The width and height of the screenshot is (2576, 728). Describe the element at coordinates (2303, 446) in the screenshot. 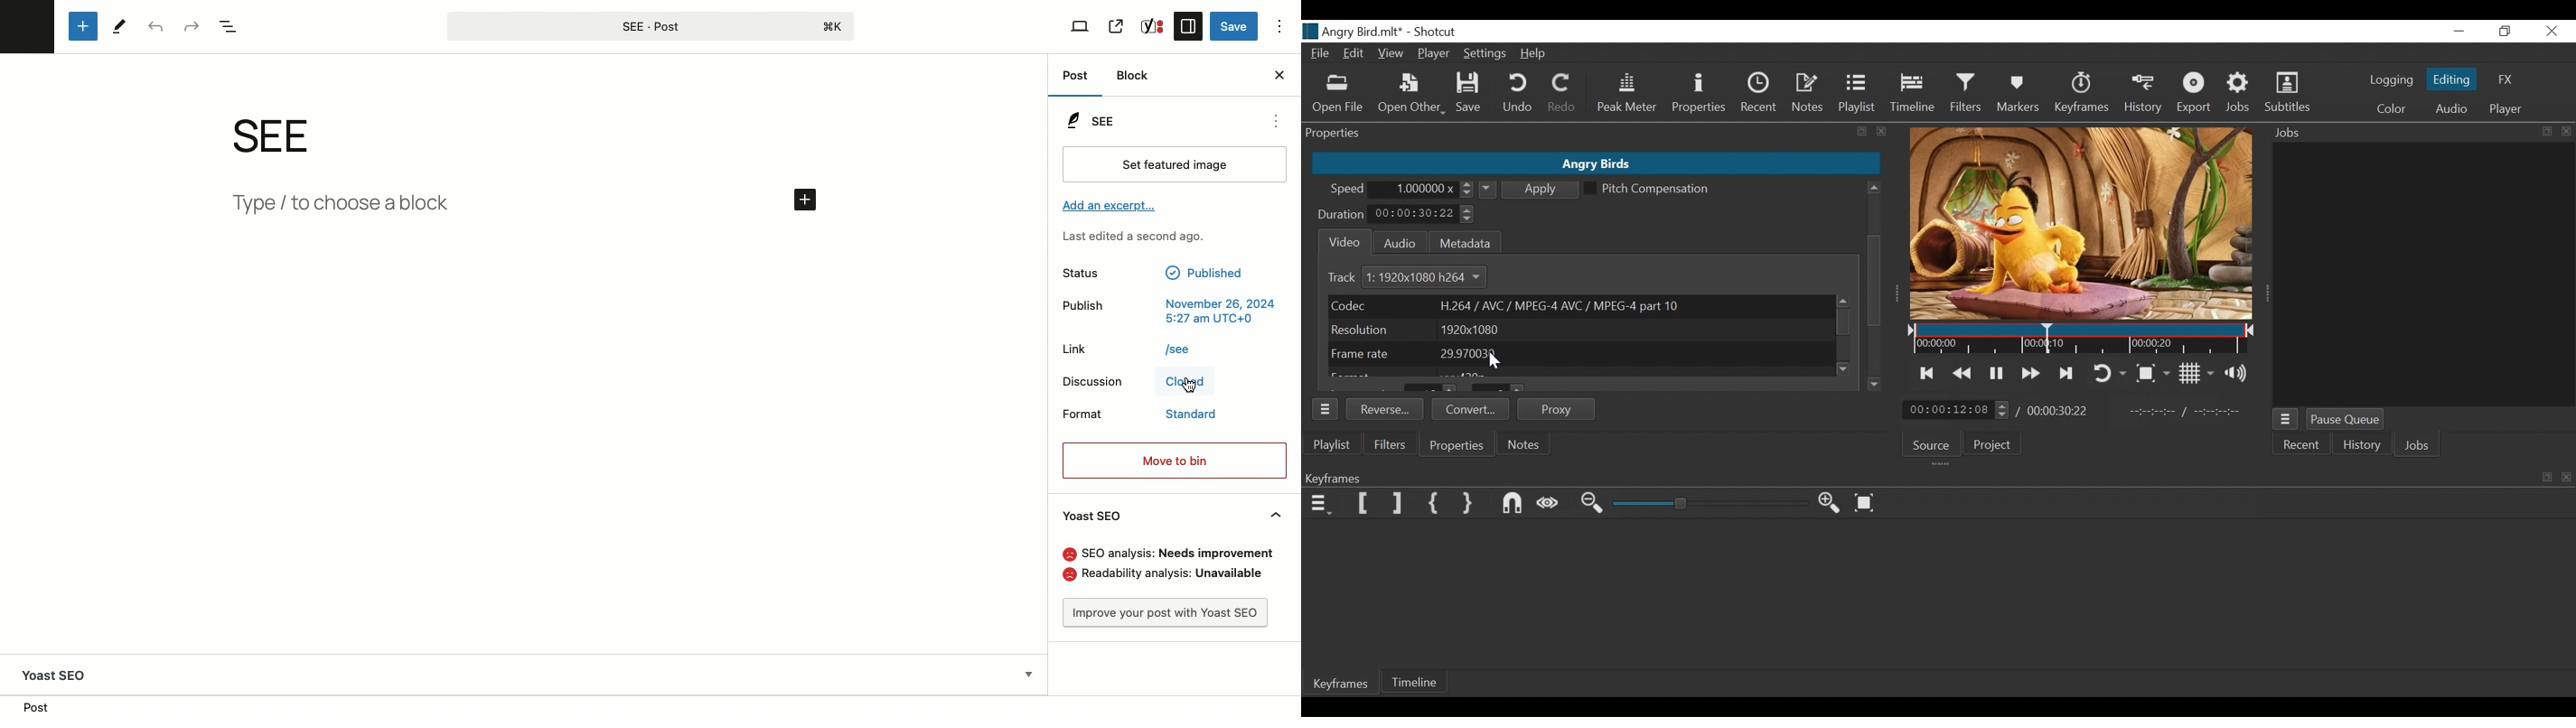

I see `Recent` at that location.